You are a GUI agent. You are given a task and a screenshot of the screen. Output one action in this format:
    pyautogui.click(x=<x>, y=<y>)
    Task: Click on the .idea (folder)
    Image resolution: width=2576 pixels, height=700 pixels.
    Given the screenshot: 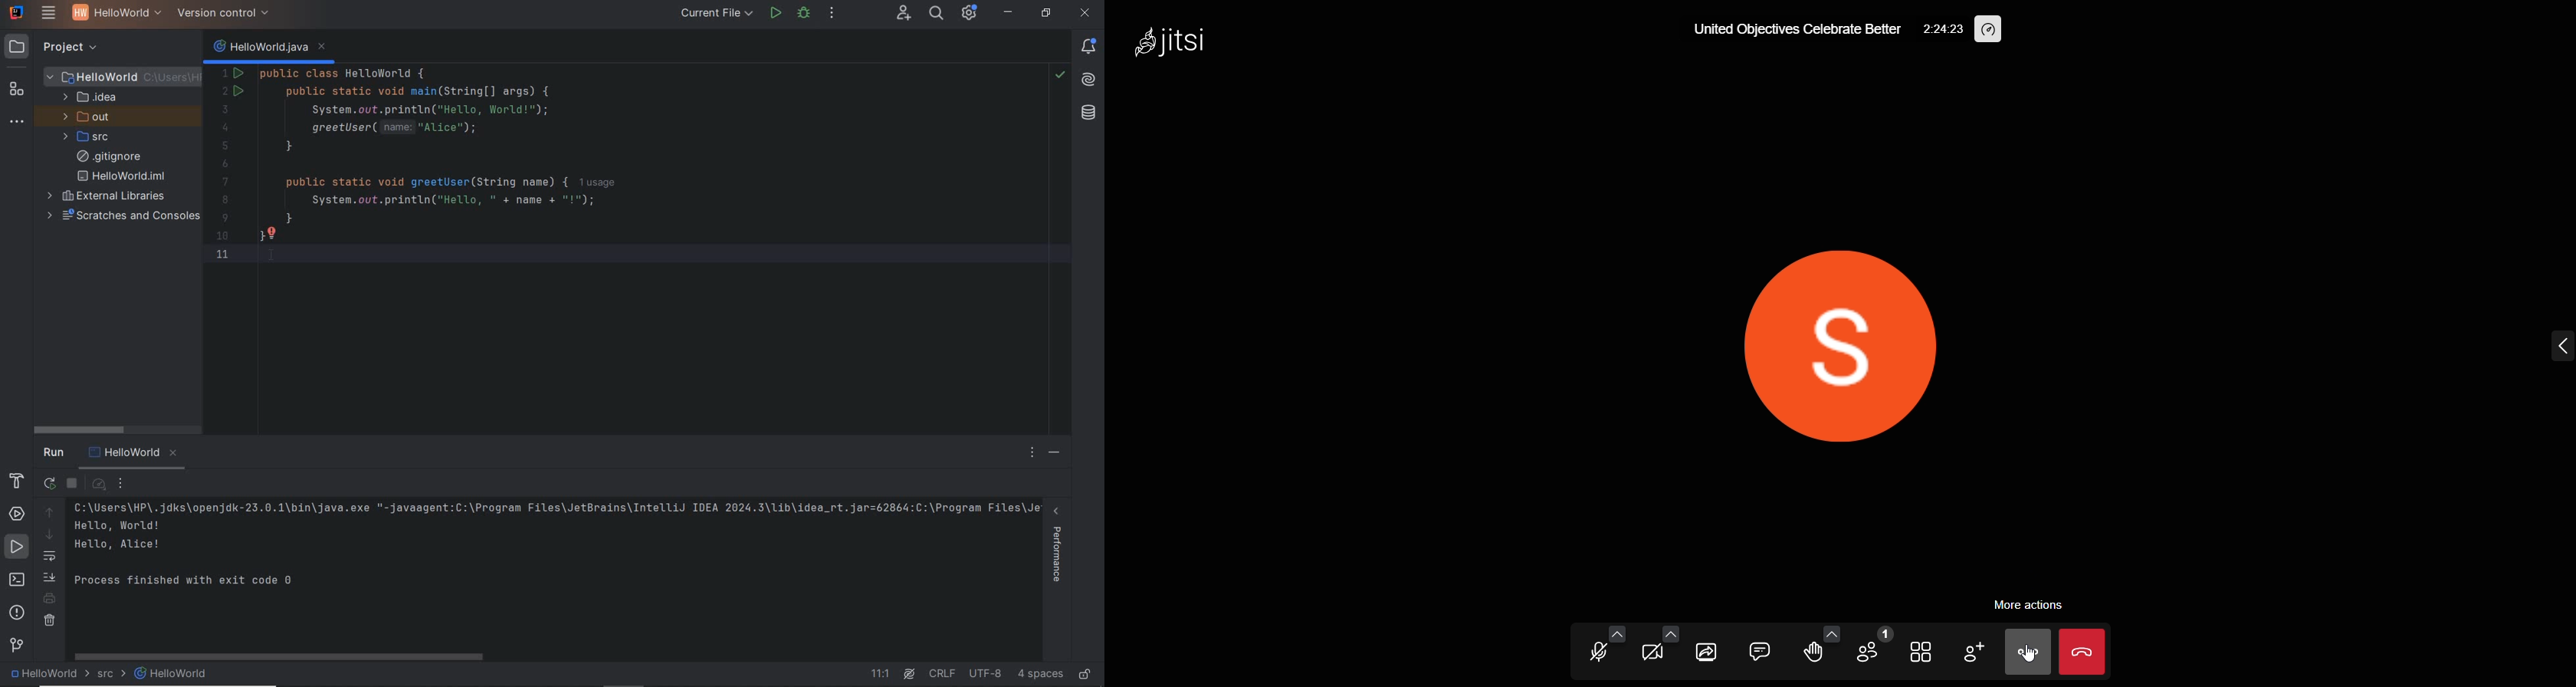 What is the action you would take?
    pyautogui.click(x=87, y=98)
    